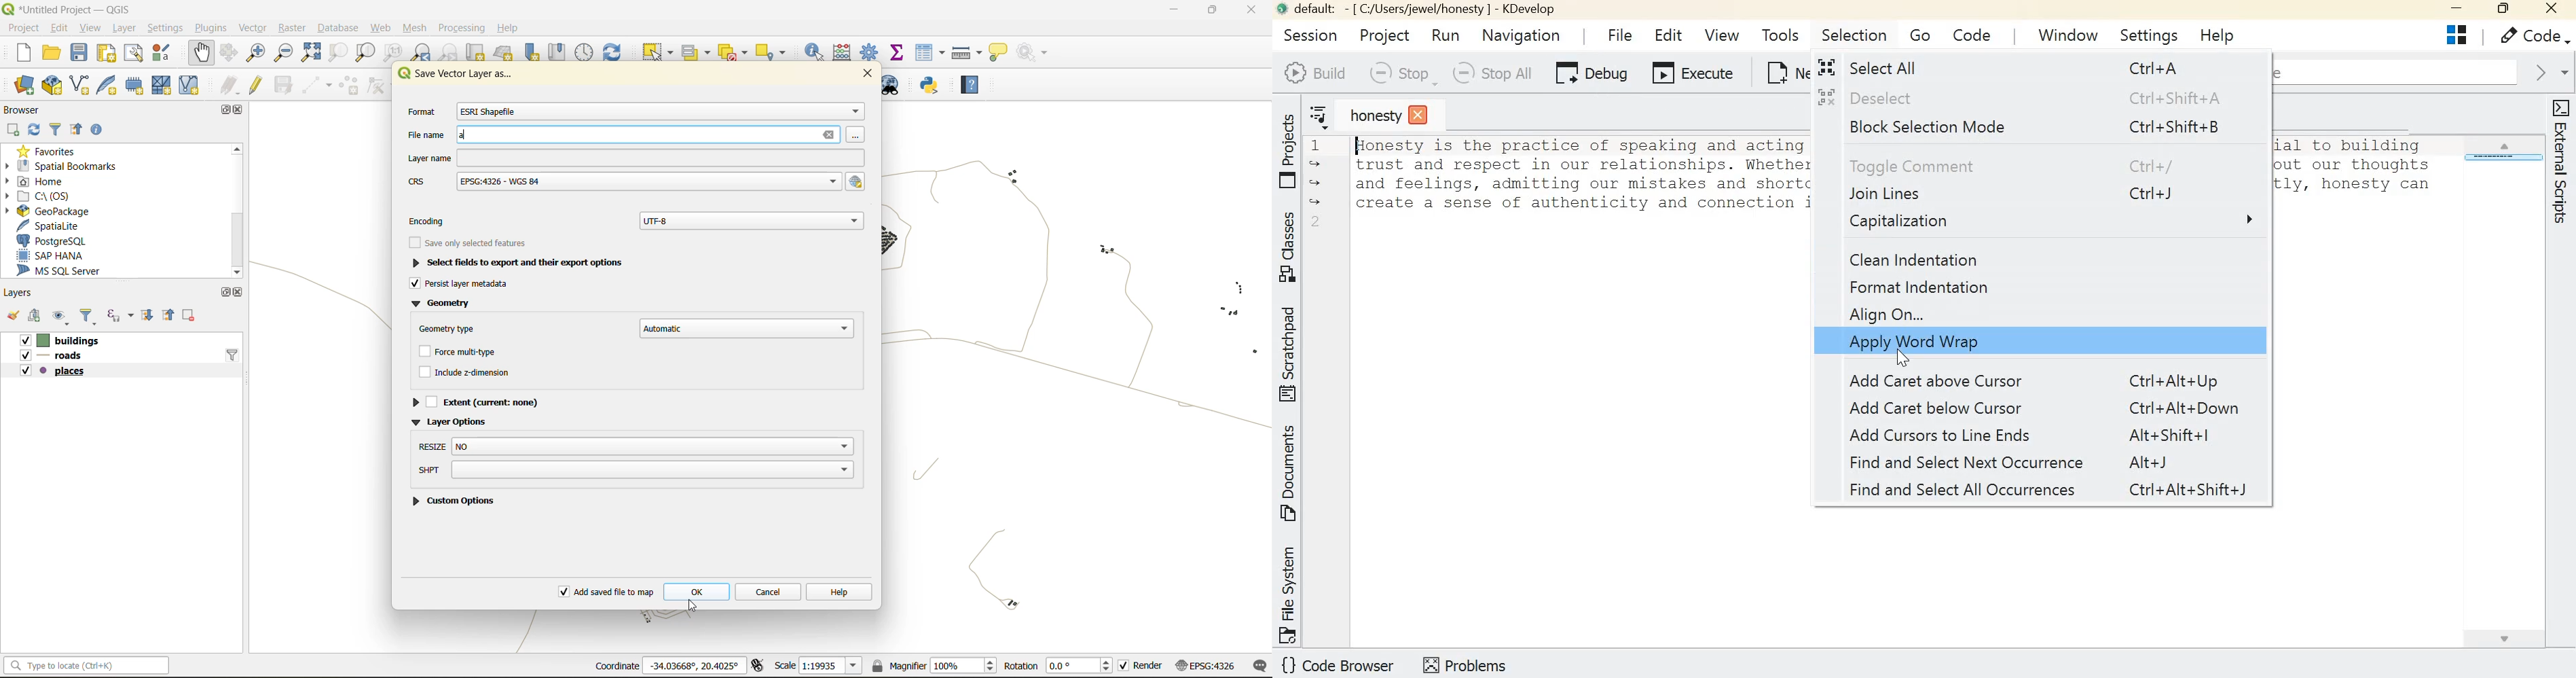 The image size is (2576, 700). I want to click on refresh, so click(36, 129).